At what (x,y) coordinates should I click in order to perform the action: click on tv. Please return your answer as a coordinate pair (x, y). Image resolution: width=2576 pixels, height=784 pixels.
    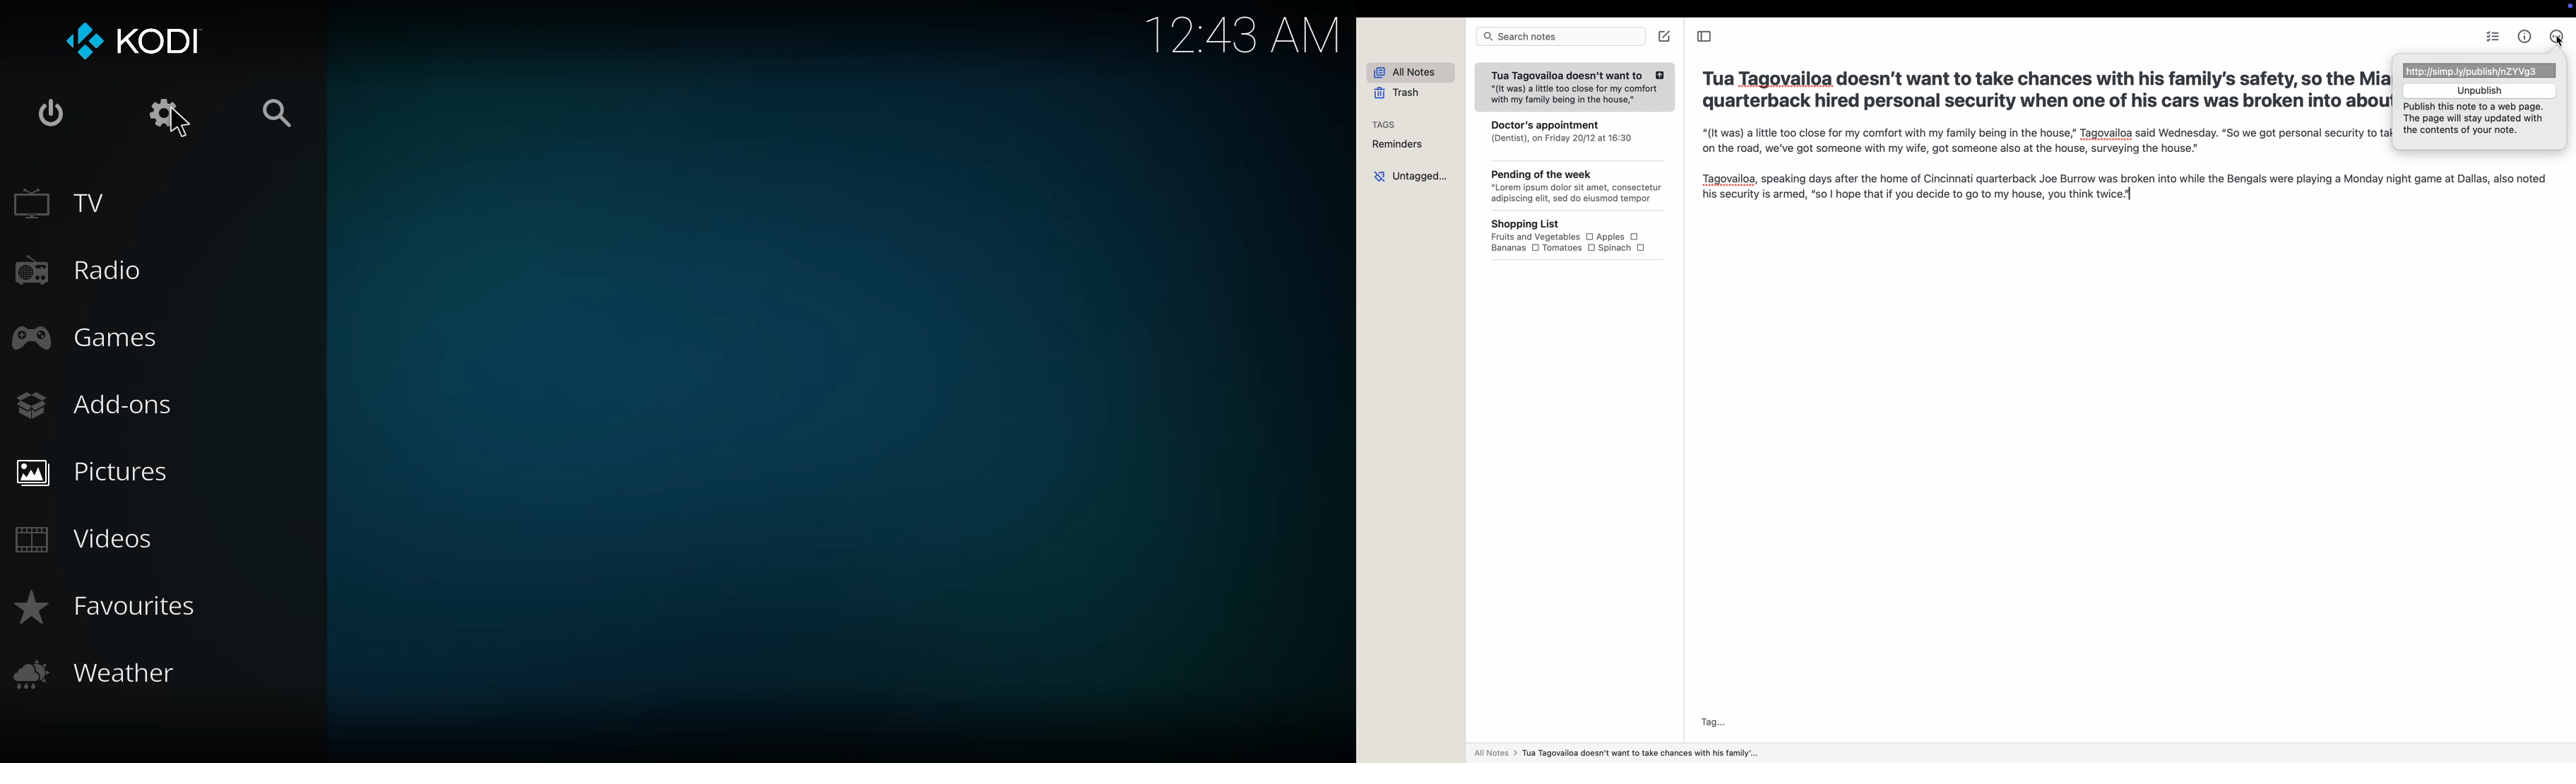
    Looking at the image, I should click on (66, 199).